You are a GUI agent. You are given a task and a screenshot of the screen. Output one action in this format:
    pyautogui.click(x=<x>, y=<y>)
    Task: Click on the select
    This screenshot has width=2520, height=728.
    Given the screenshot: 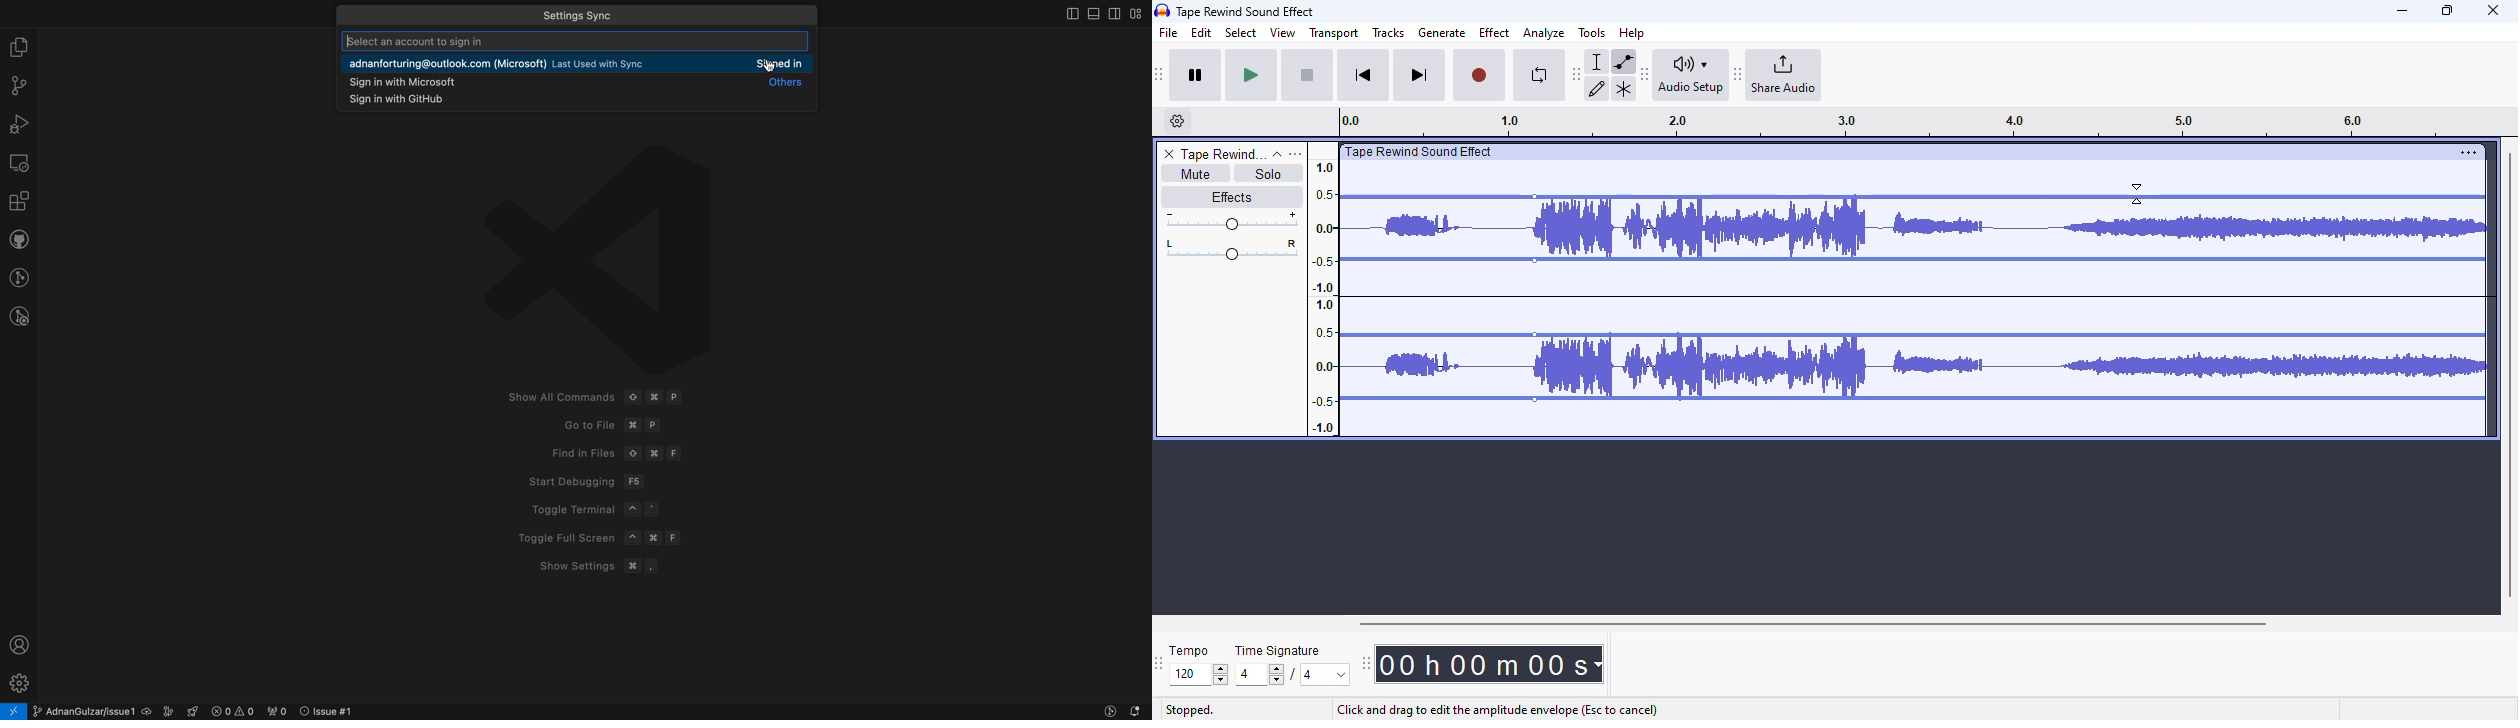 What is the action you would take?
    pyautogui.click(x=1241, y=32)
    